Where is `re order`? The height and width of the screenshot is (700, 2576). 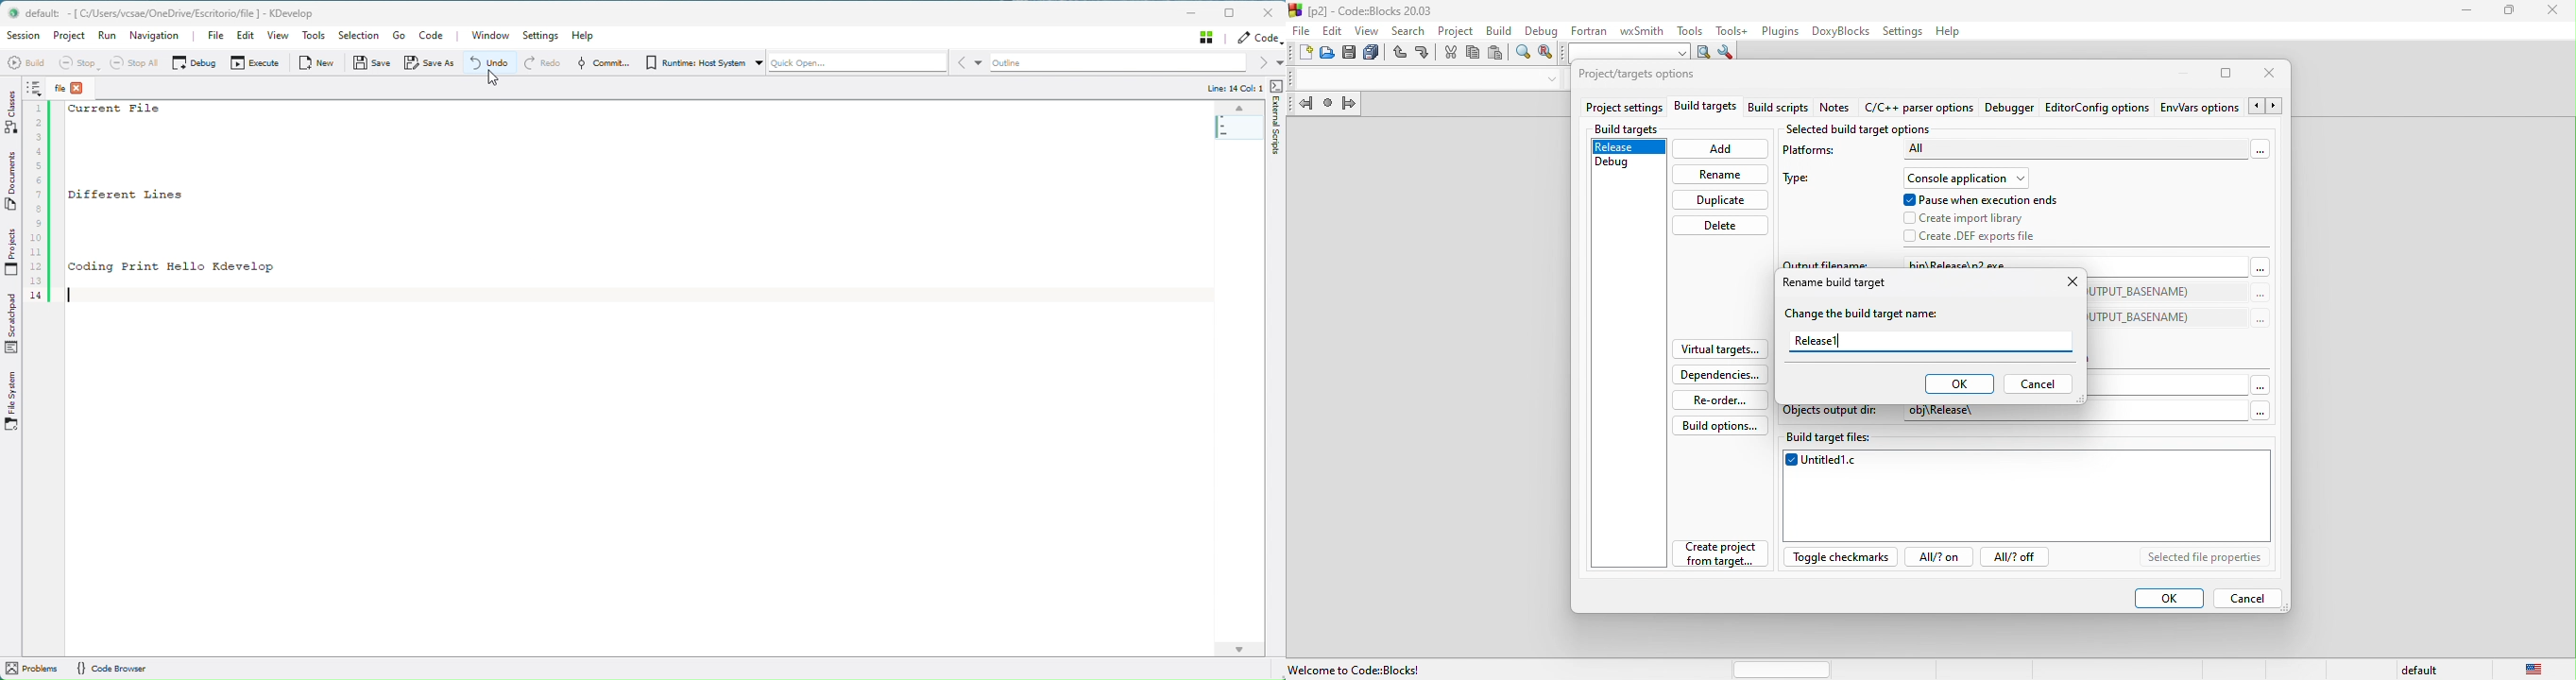
re order is located at coordinates (1723, 400).